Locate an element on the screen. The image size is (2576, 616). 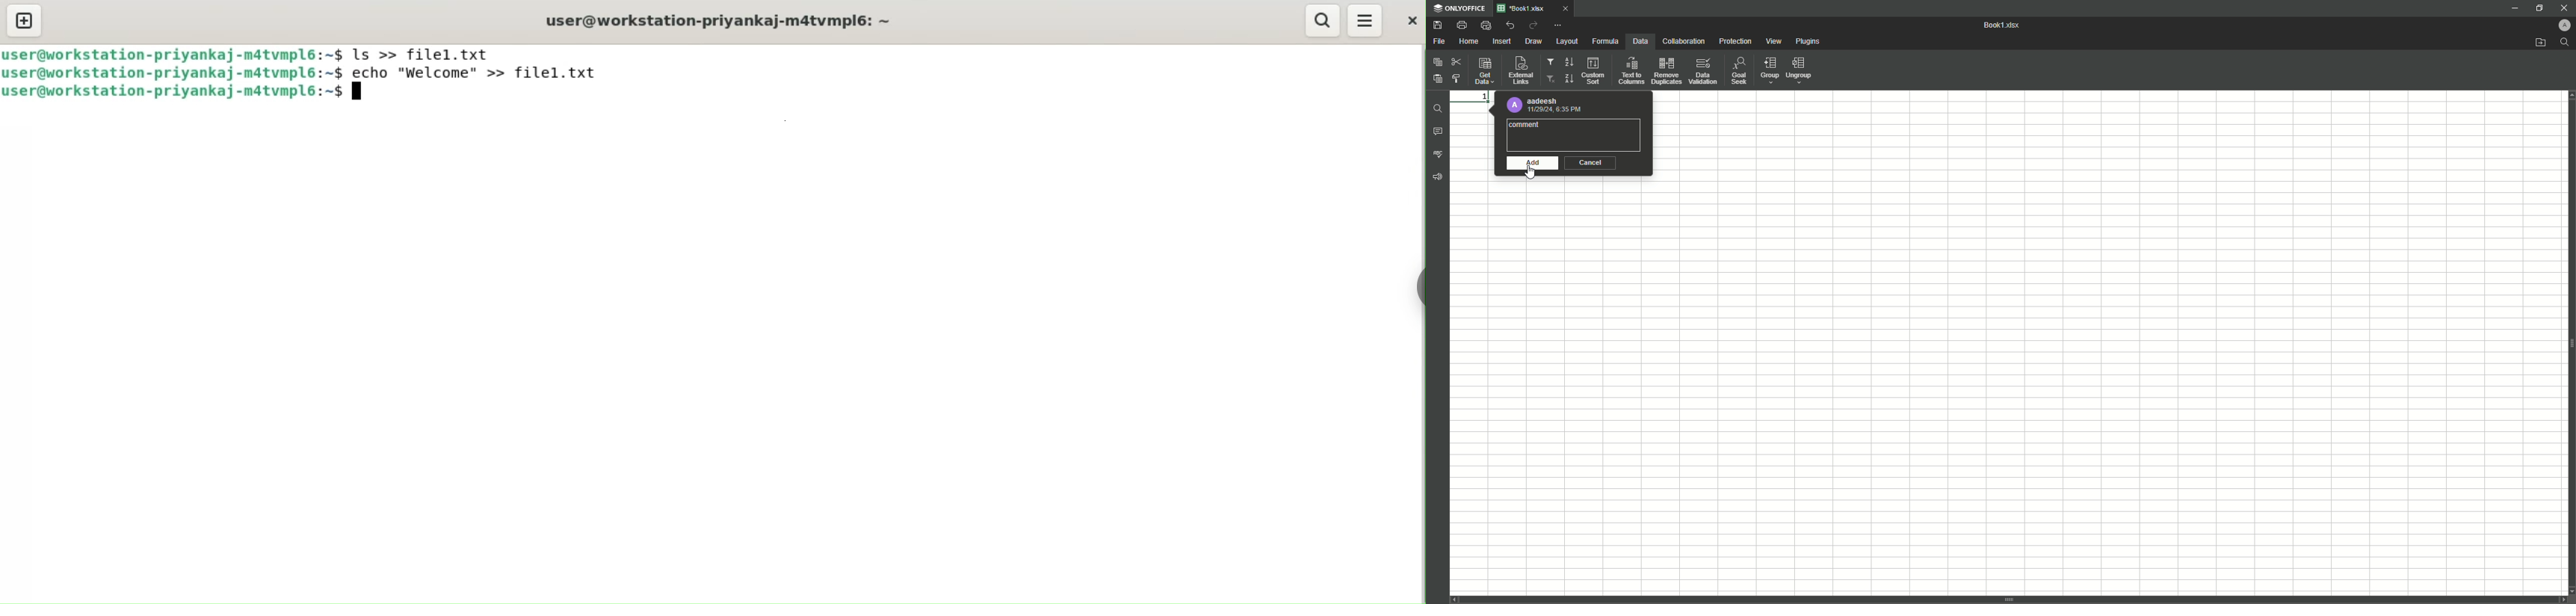
Choose Styling is located at coordinates (1459, 78).